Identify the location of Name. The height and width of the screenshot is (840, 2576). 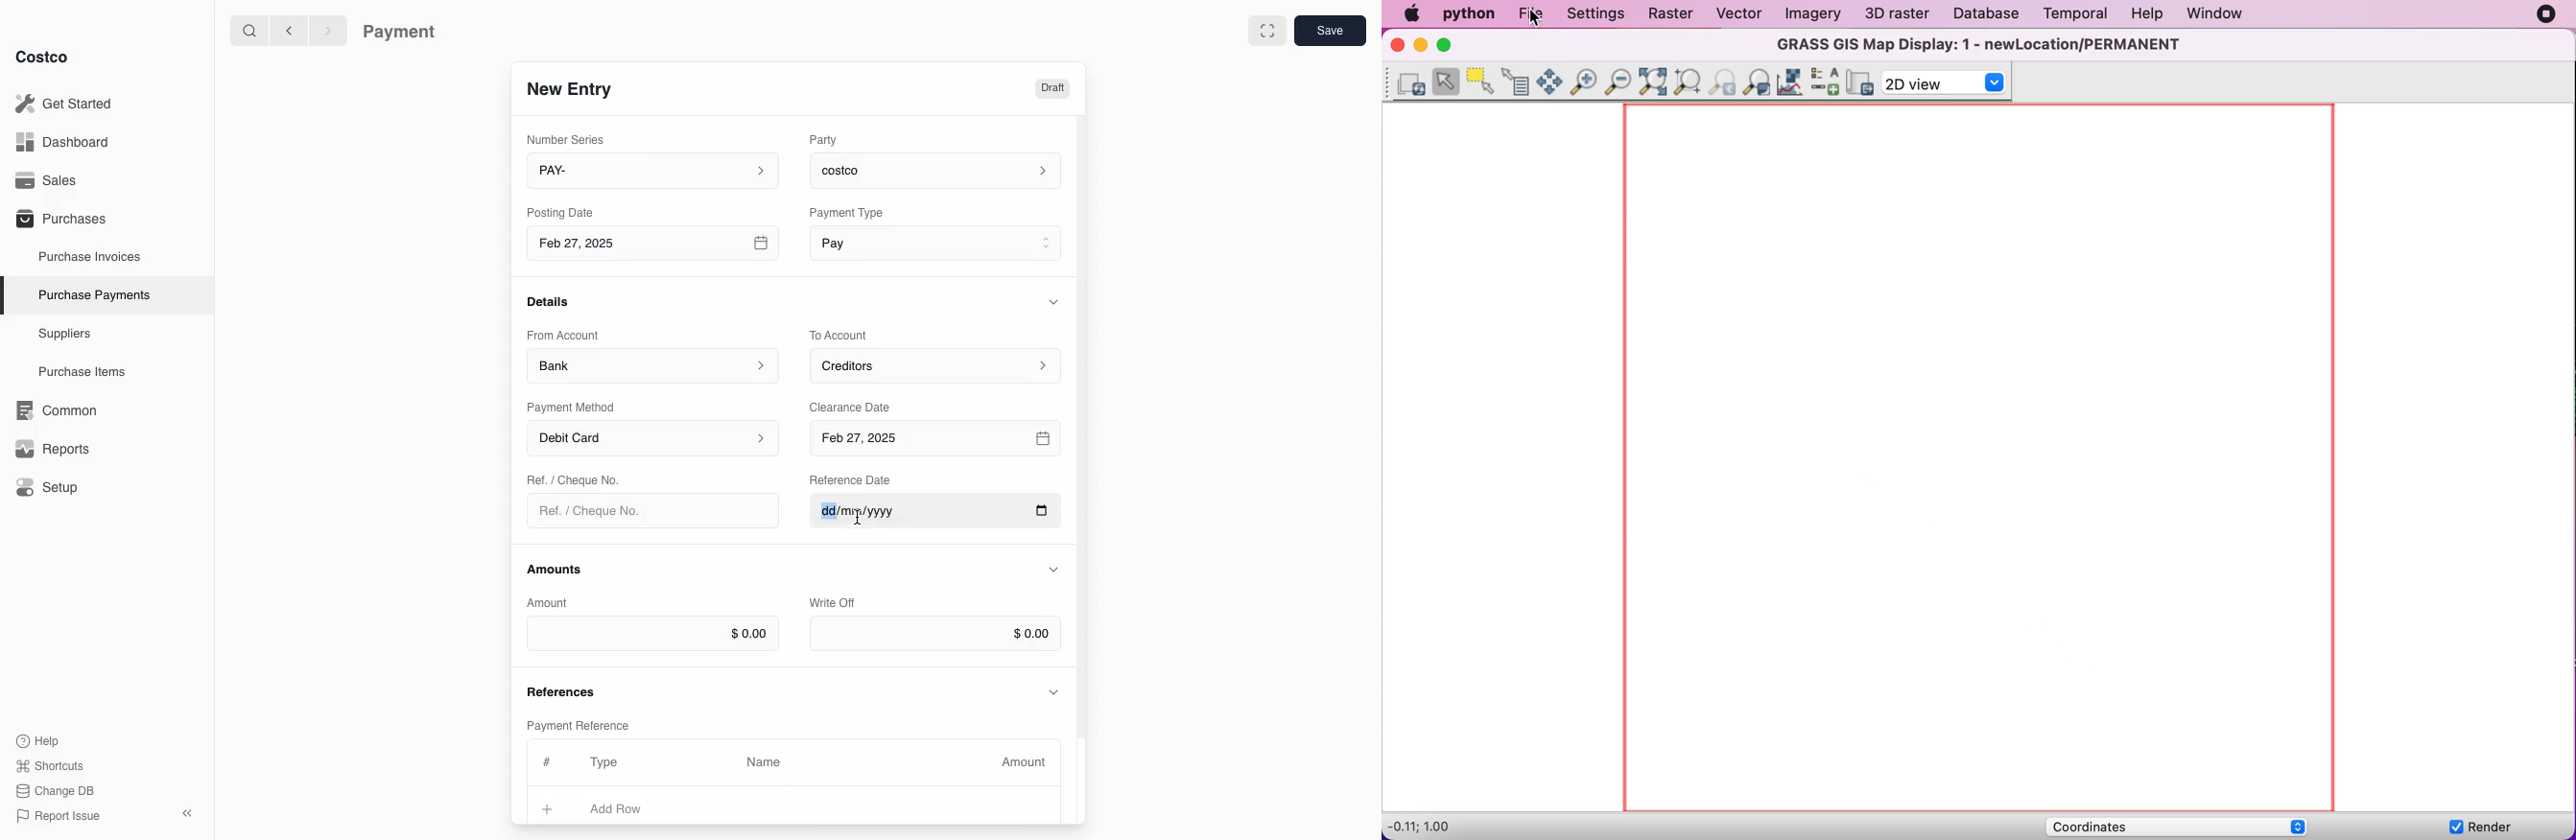
(764, 762).